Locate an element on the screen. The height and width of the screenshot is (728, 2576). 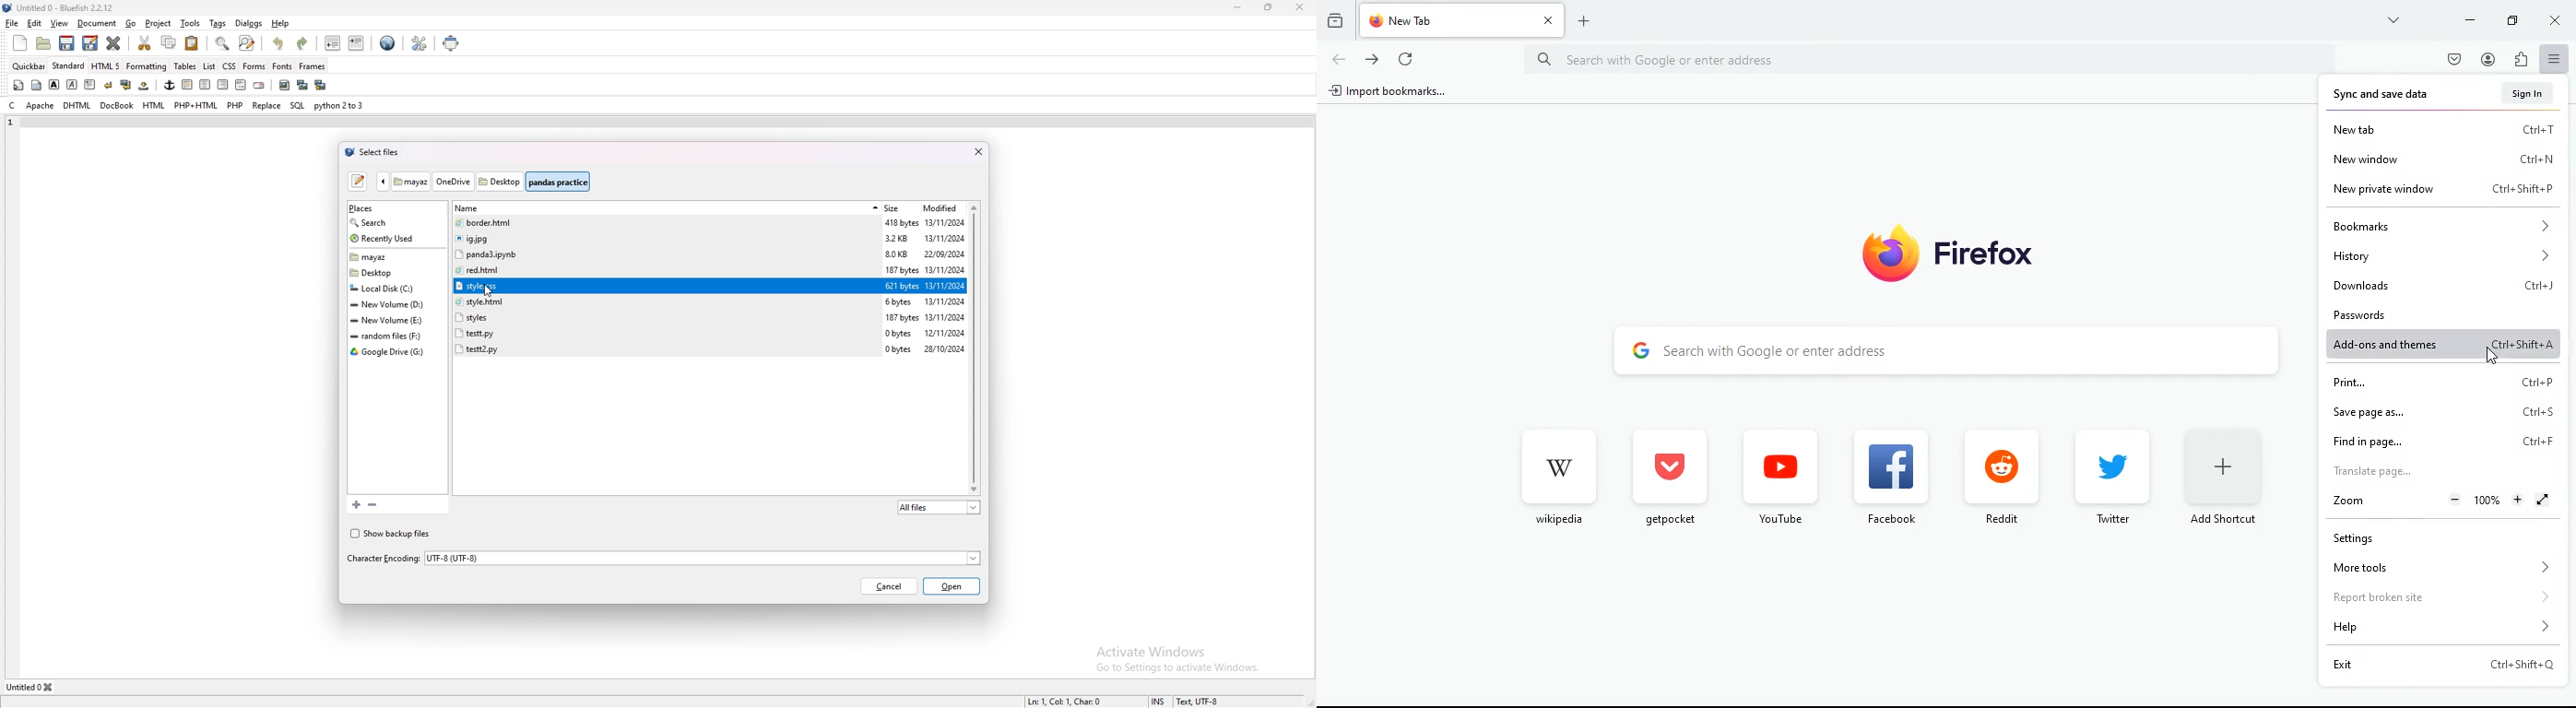
reddit is located at coordinates (2005, 482).